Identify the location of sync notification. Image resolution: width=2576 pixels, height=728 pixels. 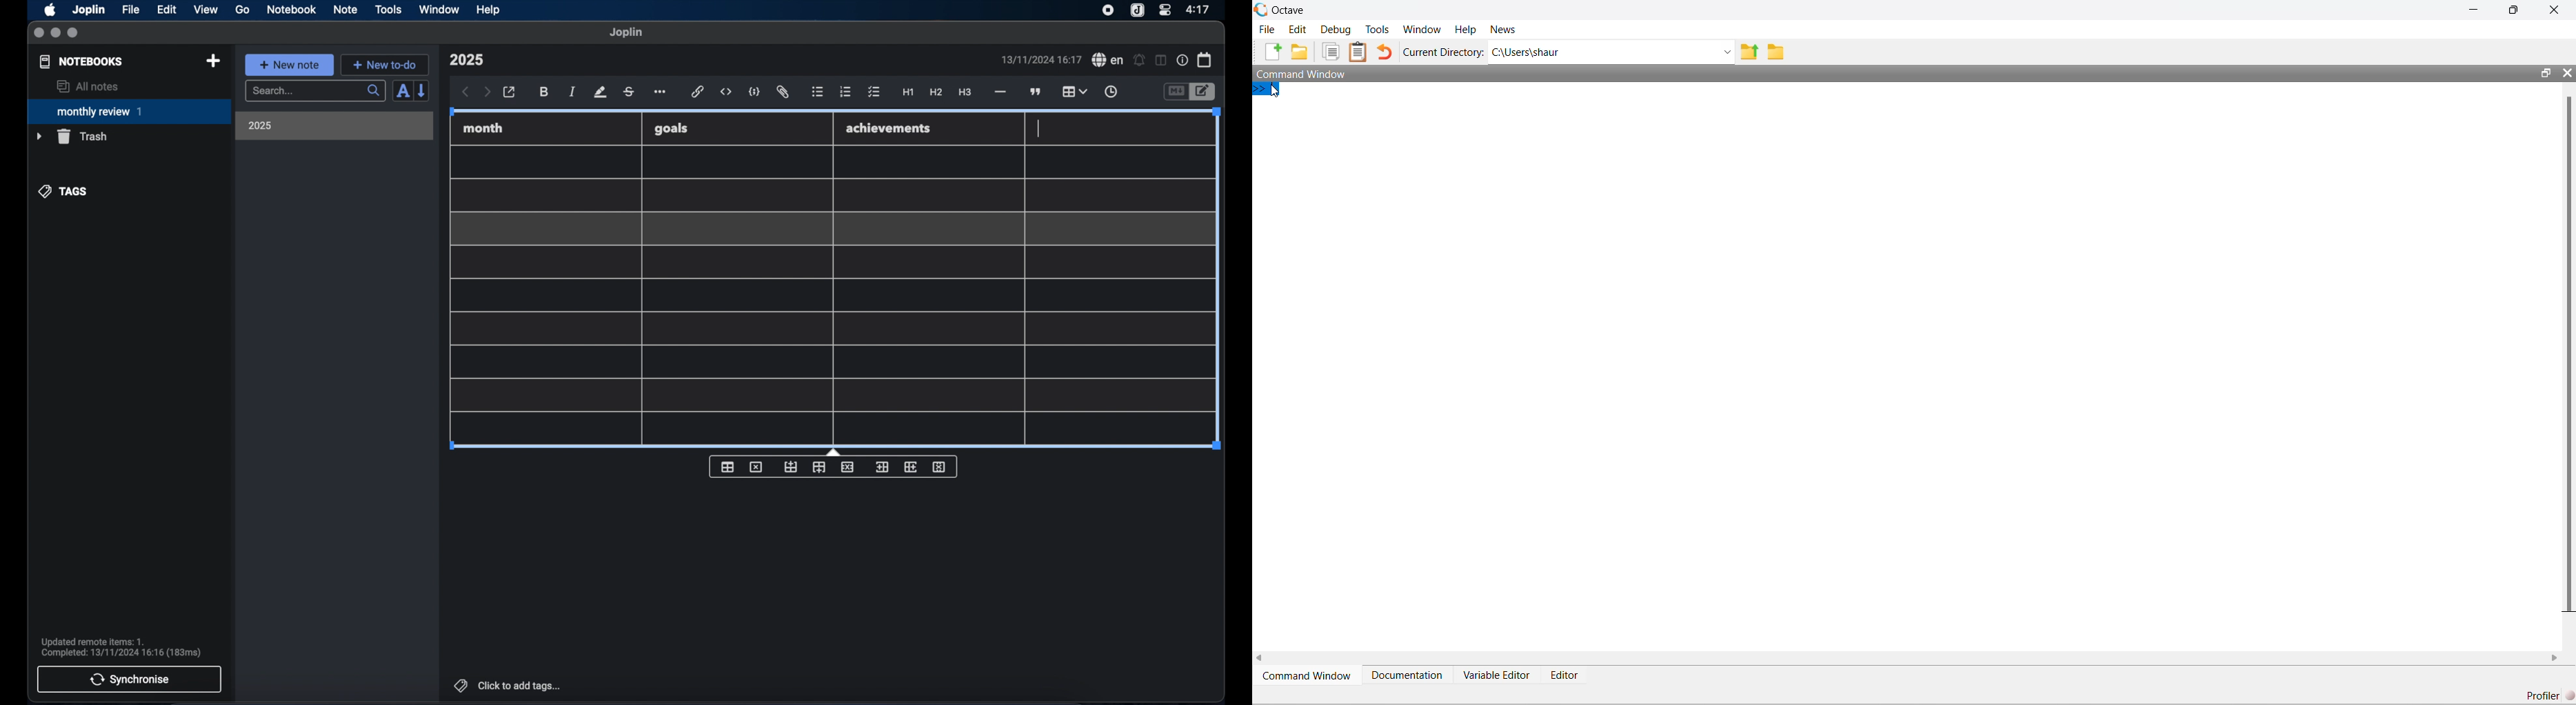
(121, 648).